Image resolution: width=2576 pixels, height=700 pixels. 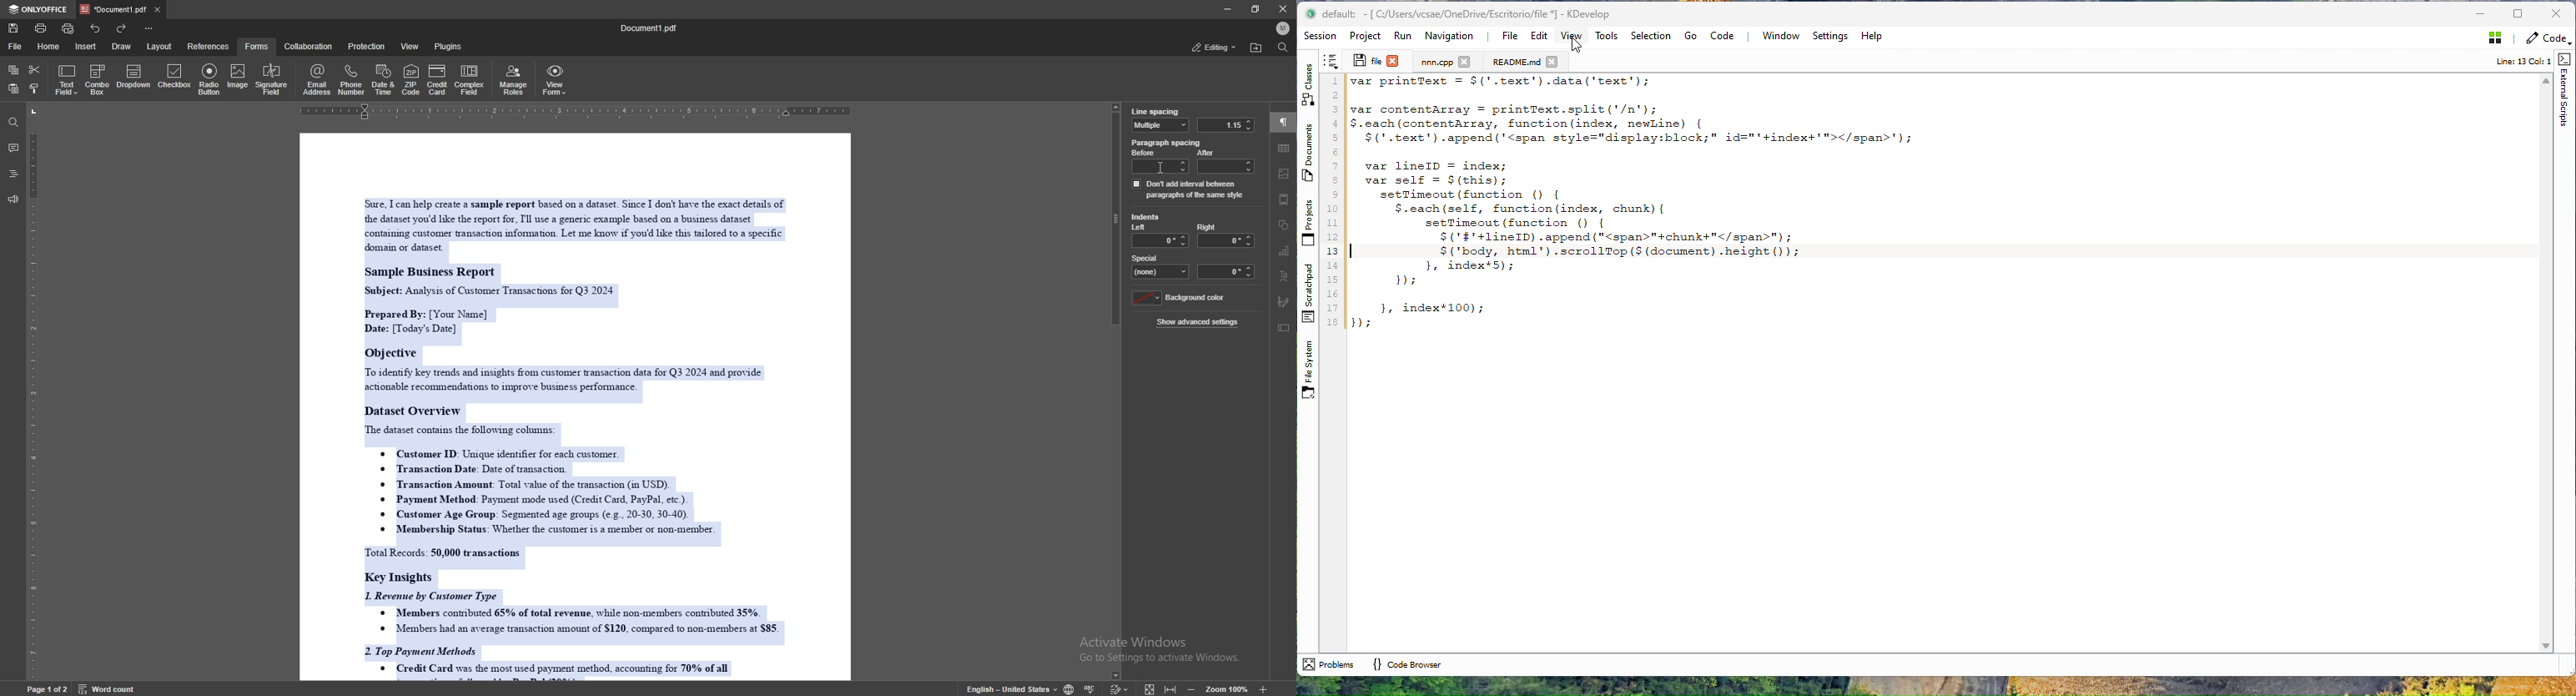 I want to click on minimize, so click(x=1227, y=9).